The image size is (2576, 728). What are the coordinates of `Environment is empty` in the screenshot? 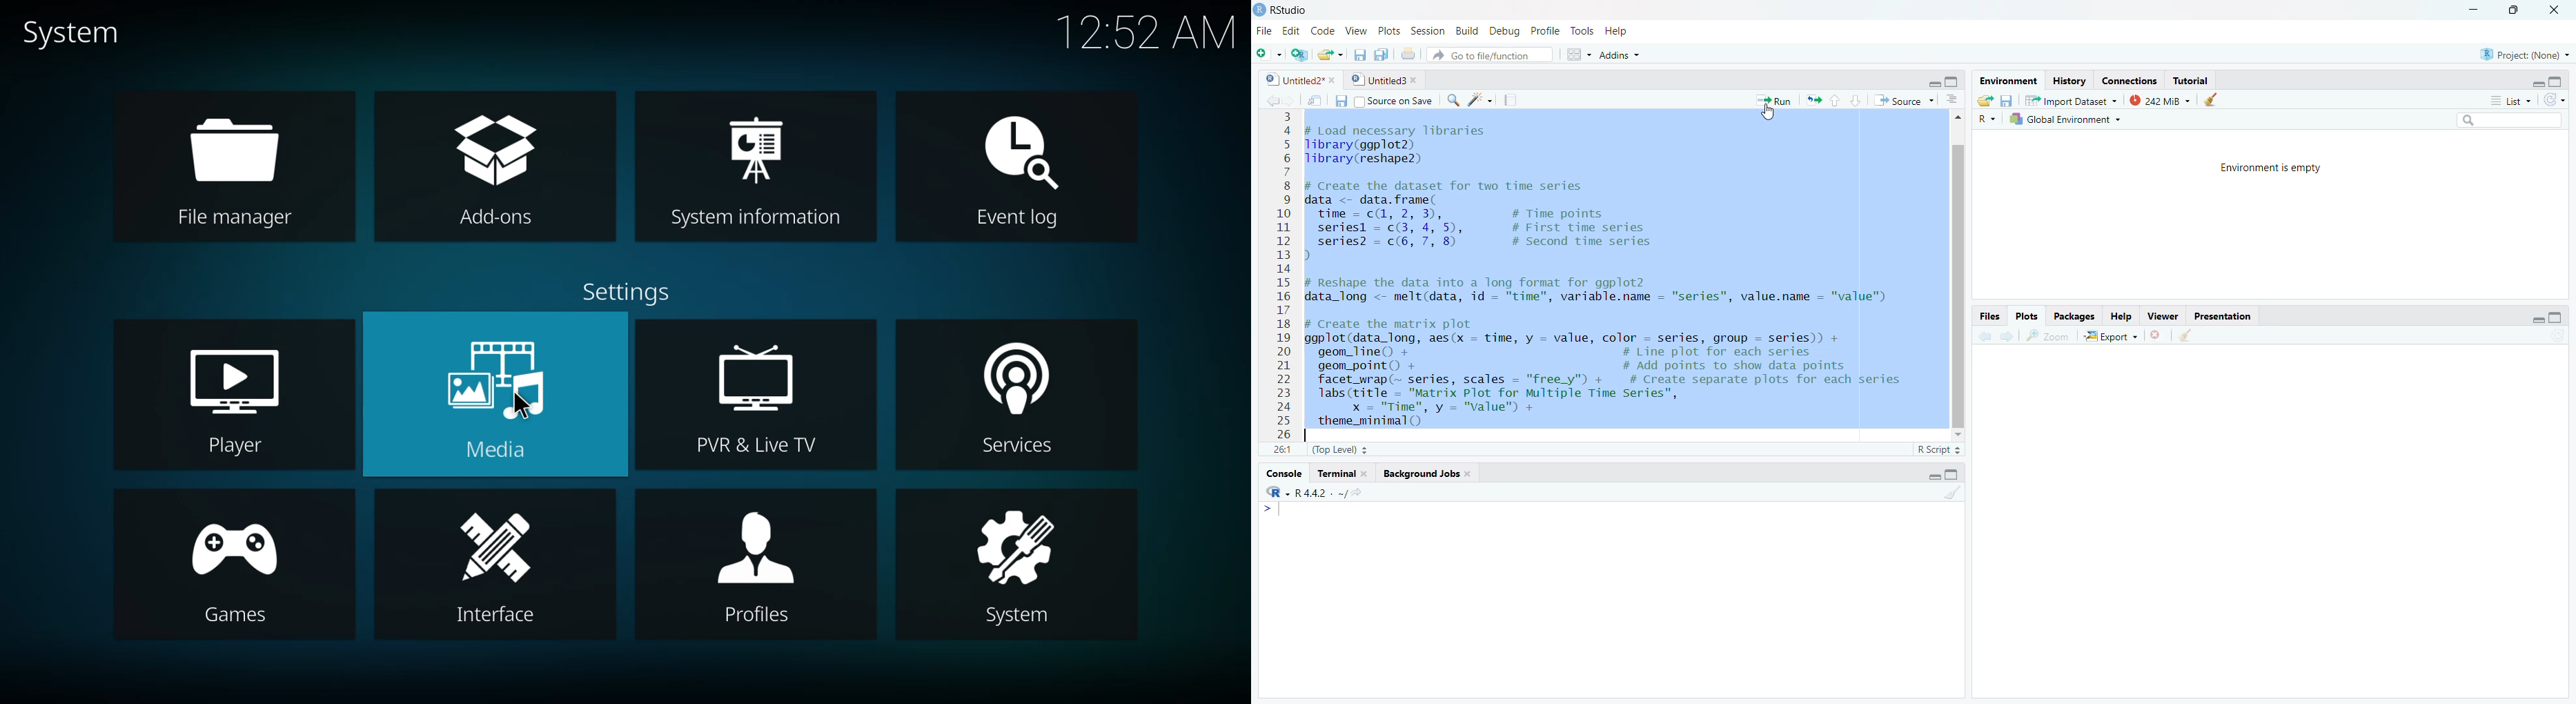 It's located at (2264, 166).